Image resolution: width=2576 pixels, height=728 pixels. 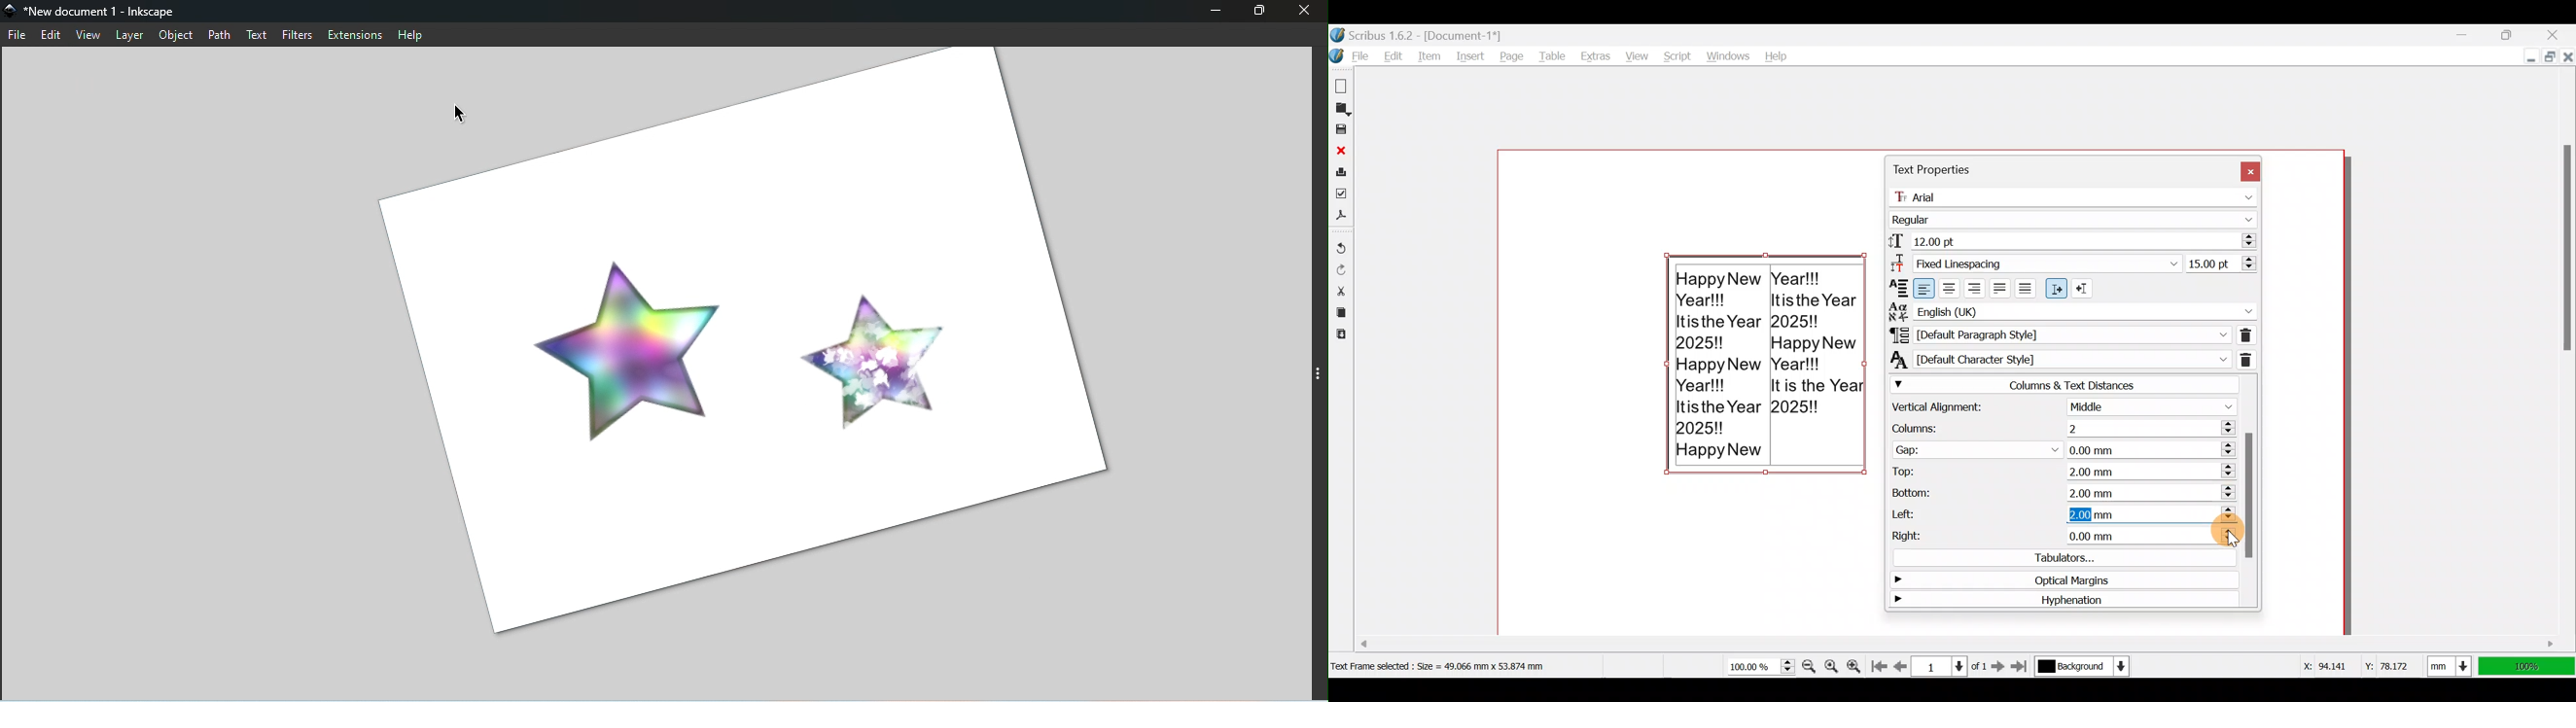 What do you see at coordinates (2530, 666) in the screenshot?
I see `100% zoom ratio` at bounding box center [2530, 666].